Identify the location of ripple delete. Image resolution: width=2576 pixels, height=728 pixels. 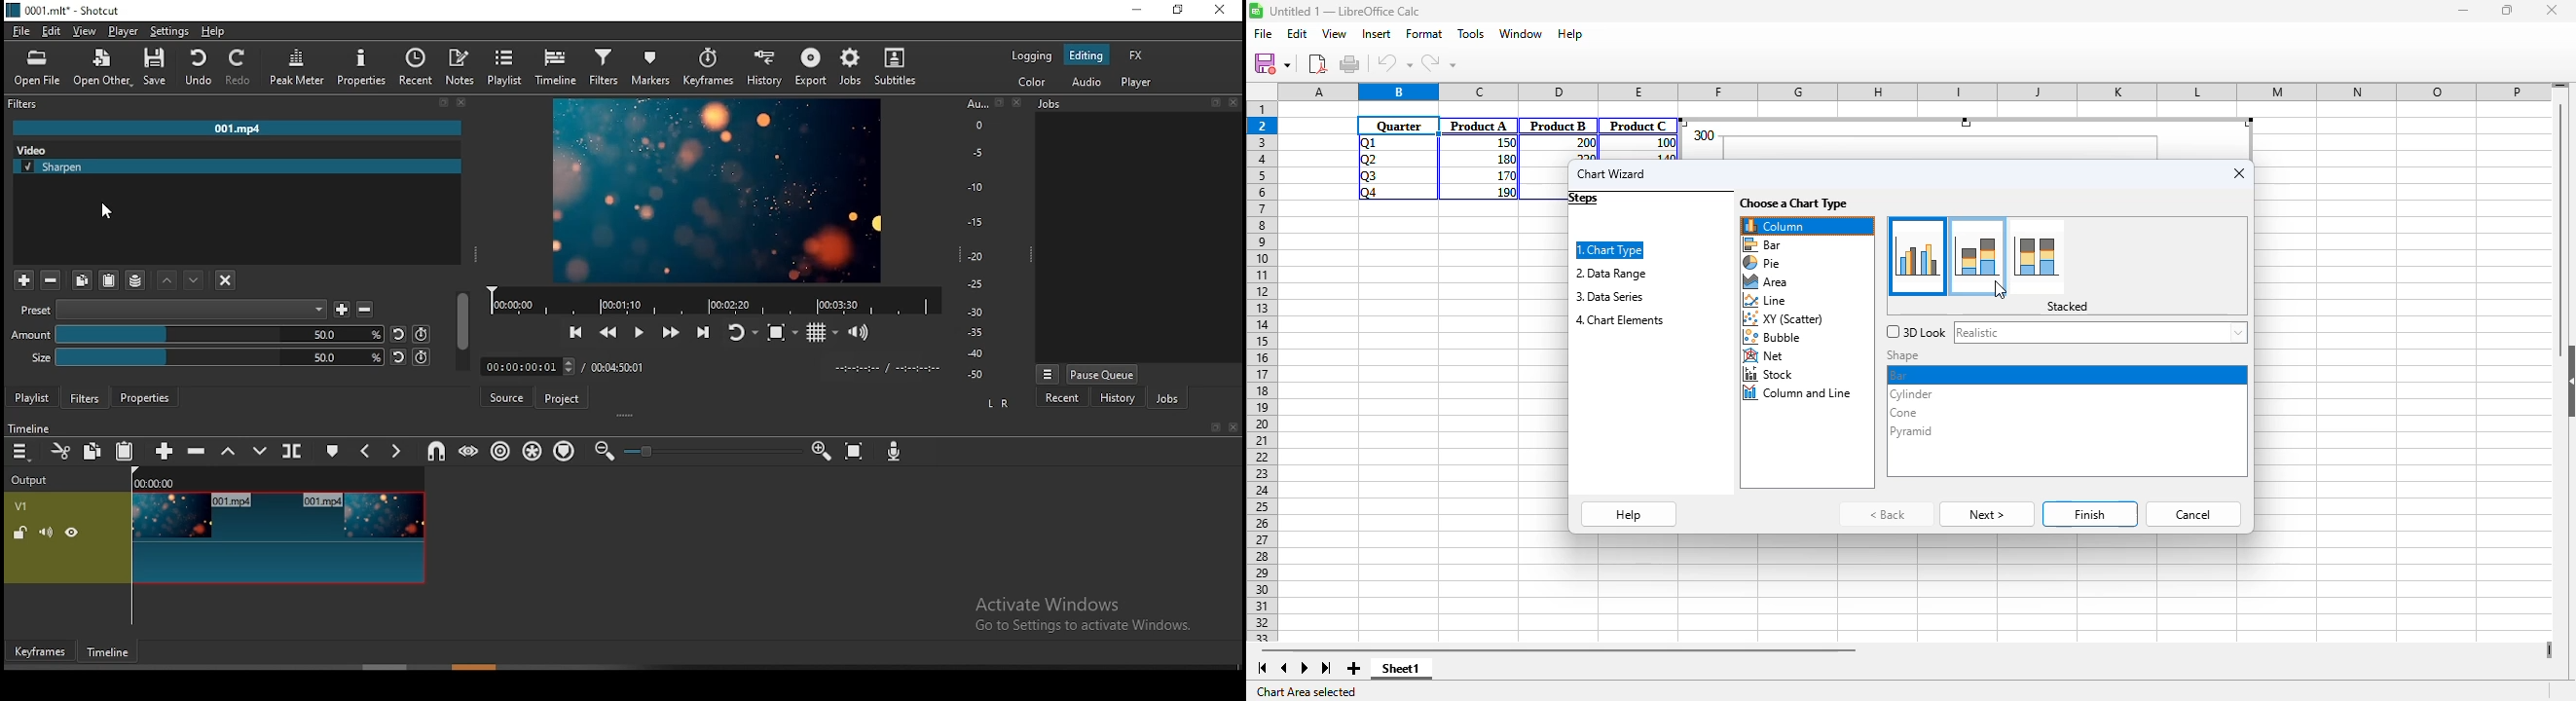
(195, 452).